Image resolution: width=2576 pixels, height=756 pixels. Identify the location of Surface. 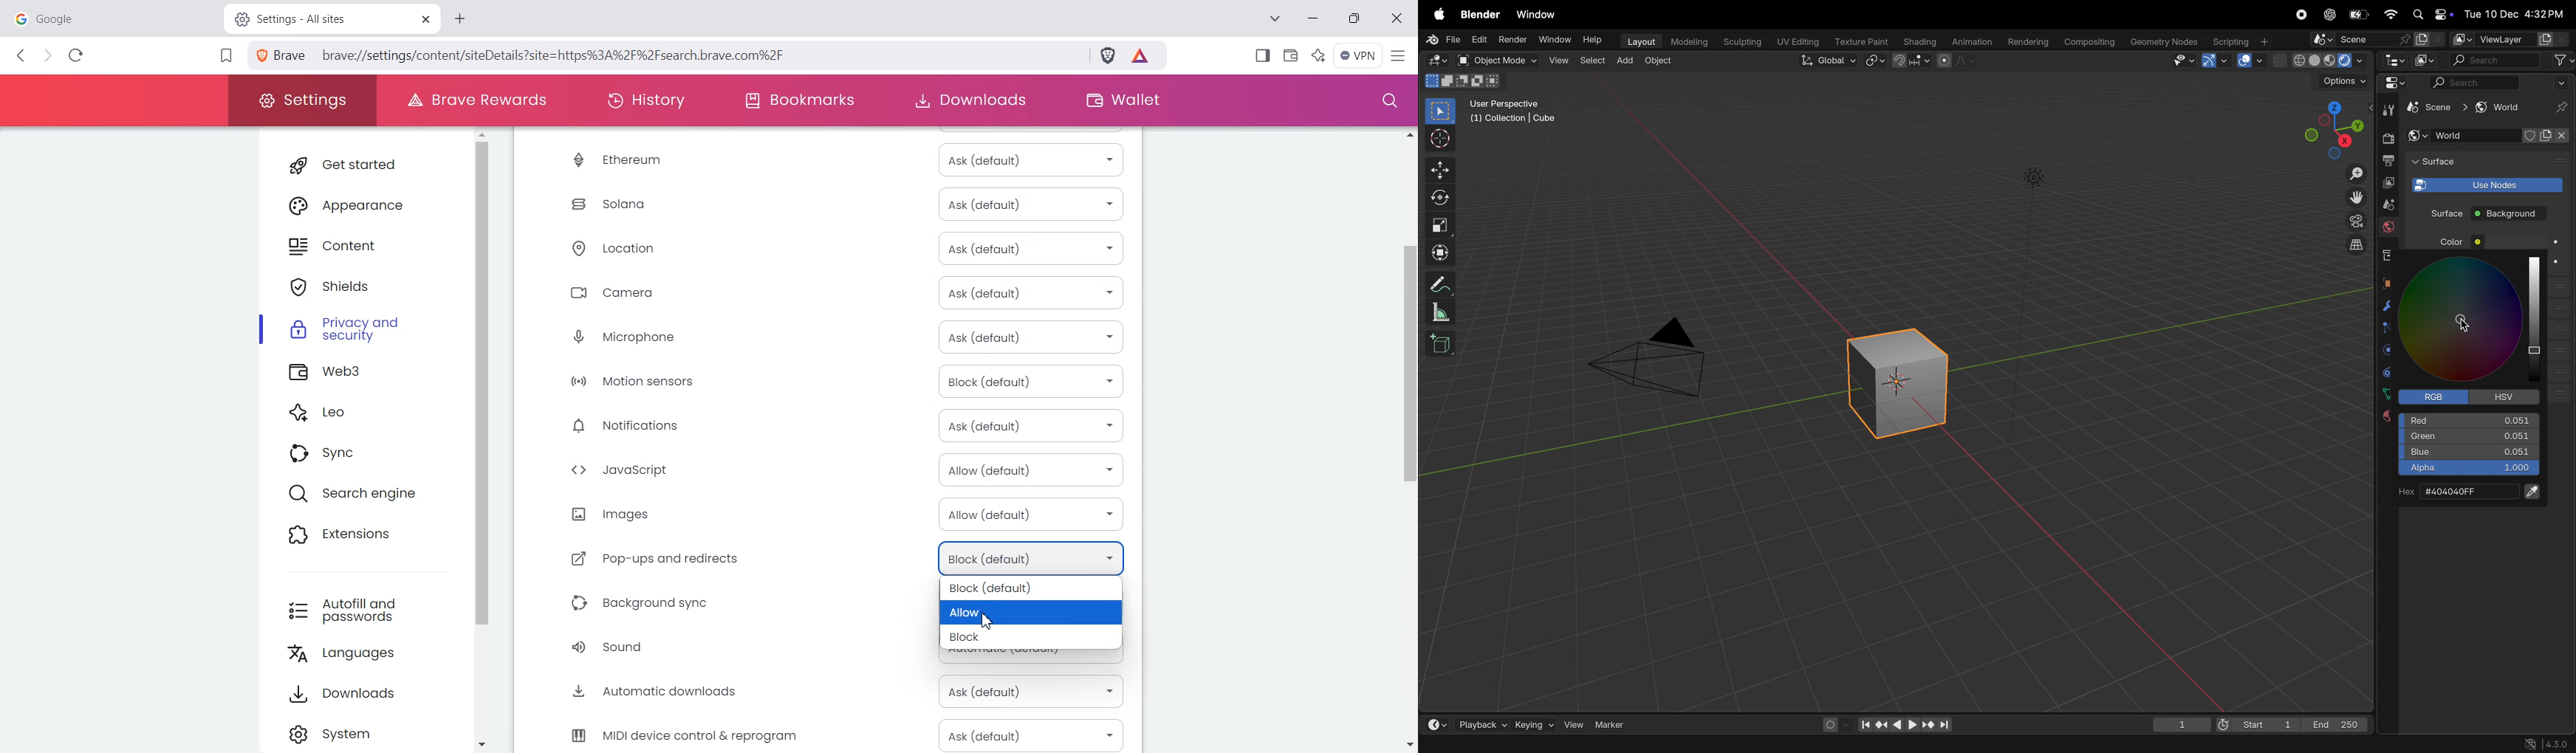
(2441, 213).